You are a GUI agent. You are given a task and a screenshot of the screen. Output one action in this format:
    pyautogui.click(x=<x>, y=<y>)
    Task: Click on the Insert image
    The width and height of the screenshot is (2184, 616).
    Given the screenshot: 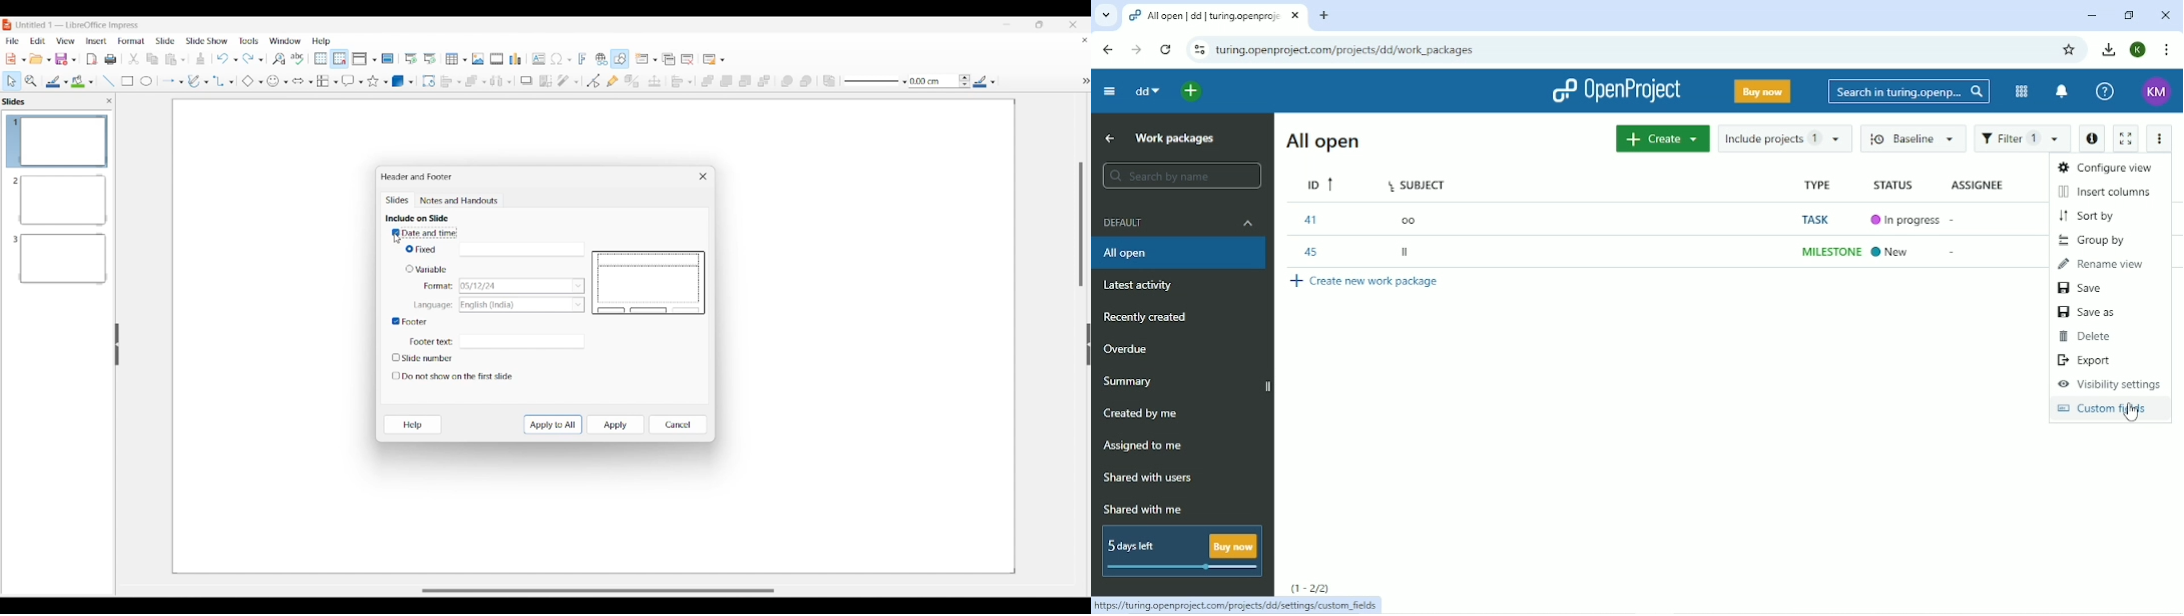 What is the action you would take?
    pyautogui.click(x=478, y=59)
    